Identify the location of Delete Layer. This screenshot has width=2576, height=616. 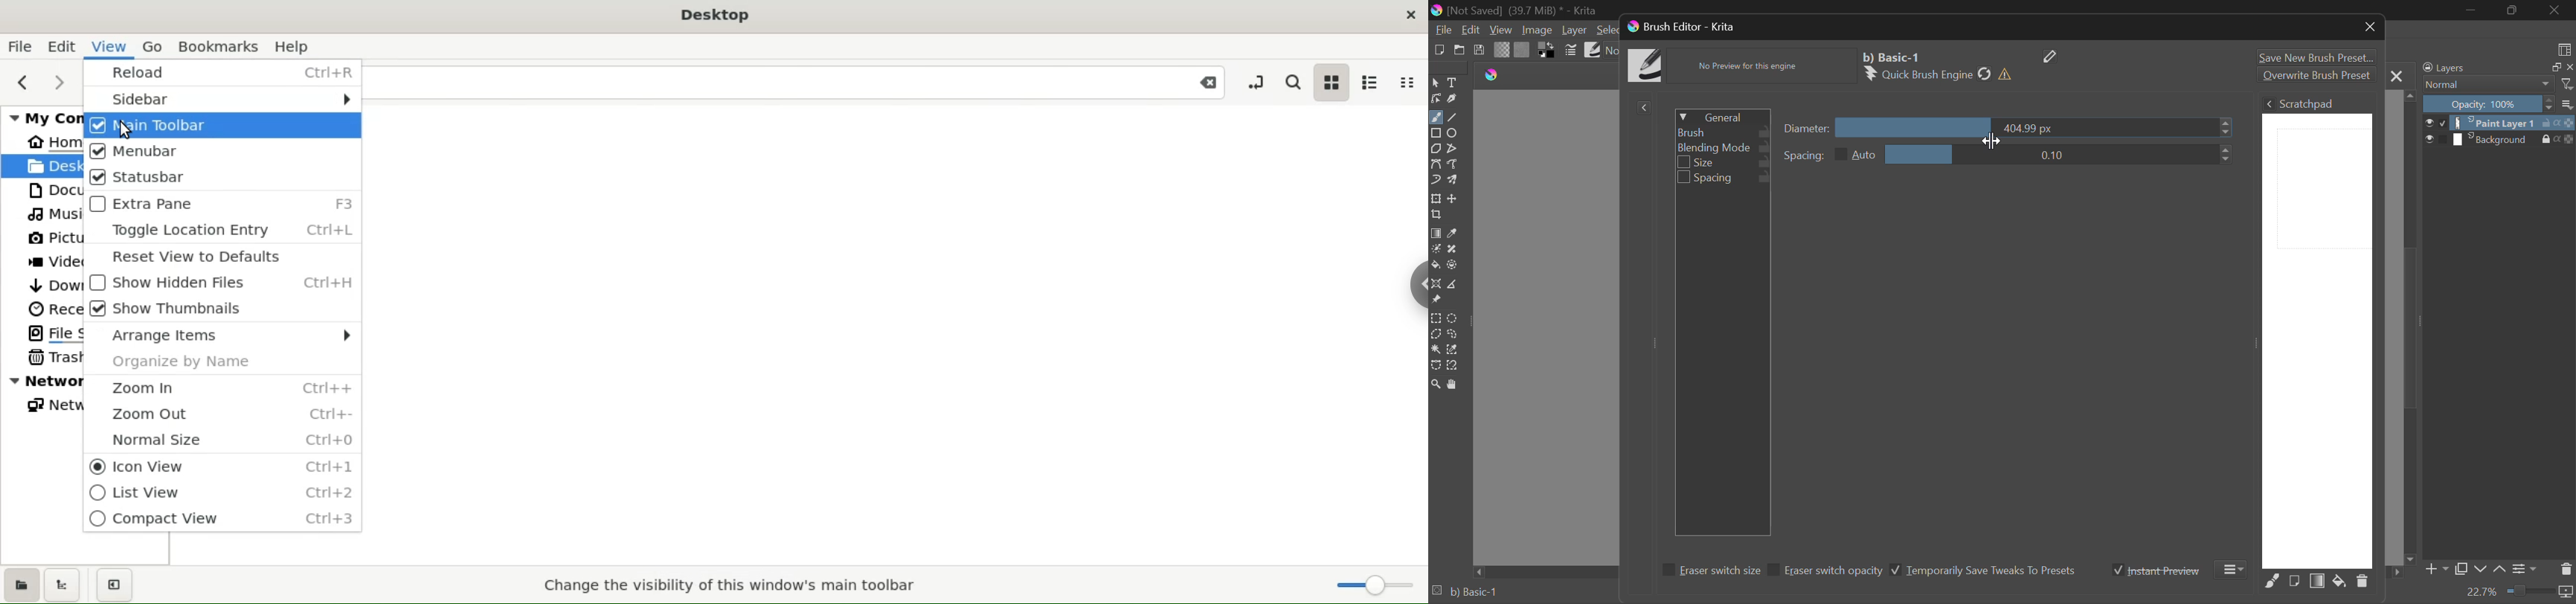
(2566, 568).